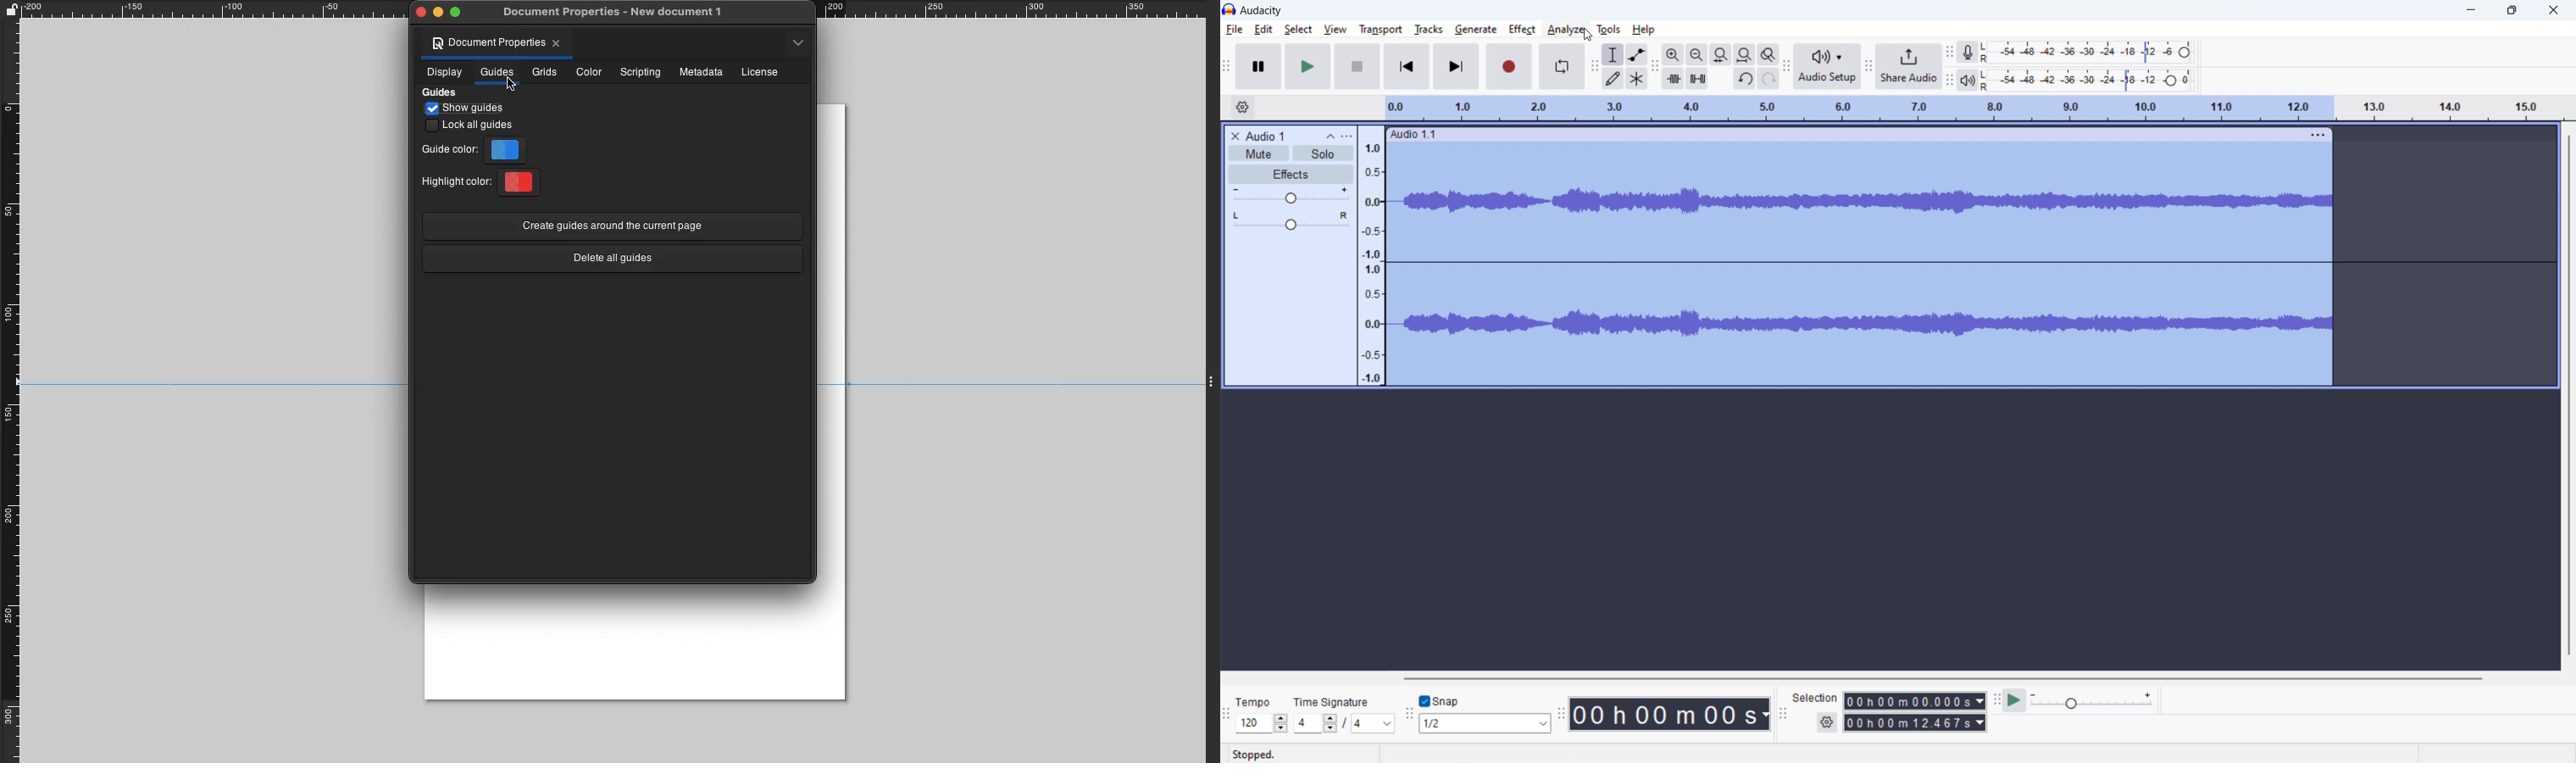 This screenshot has height=784, width=2576. I want to click on recording title, so click(1266, 136).